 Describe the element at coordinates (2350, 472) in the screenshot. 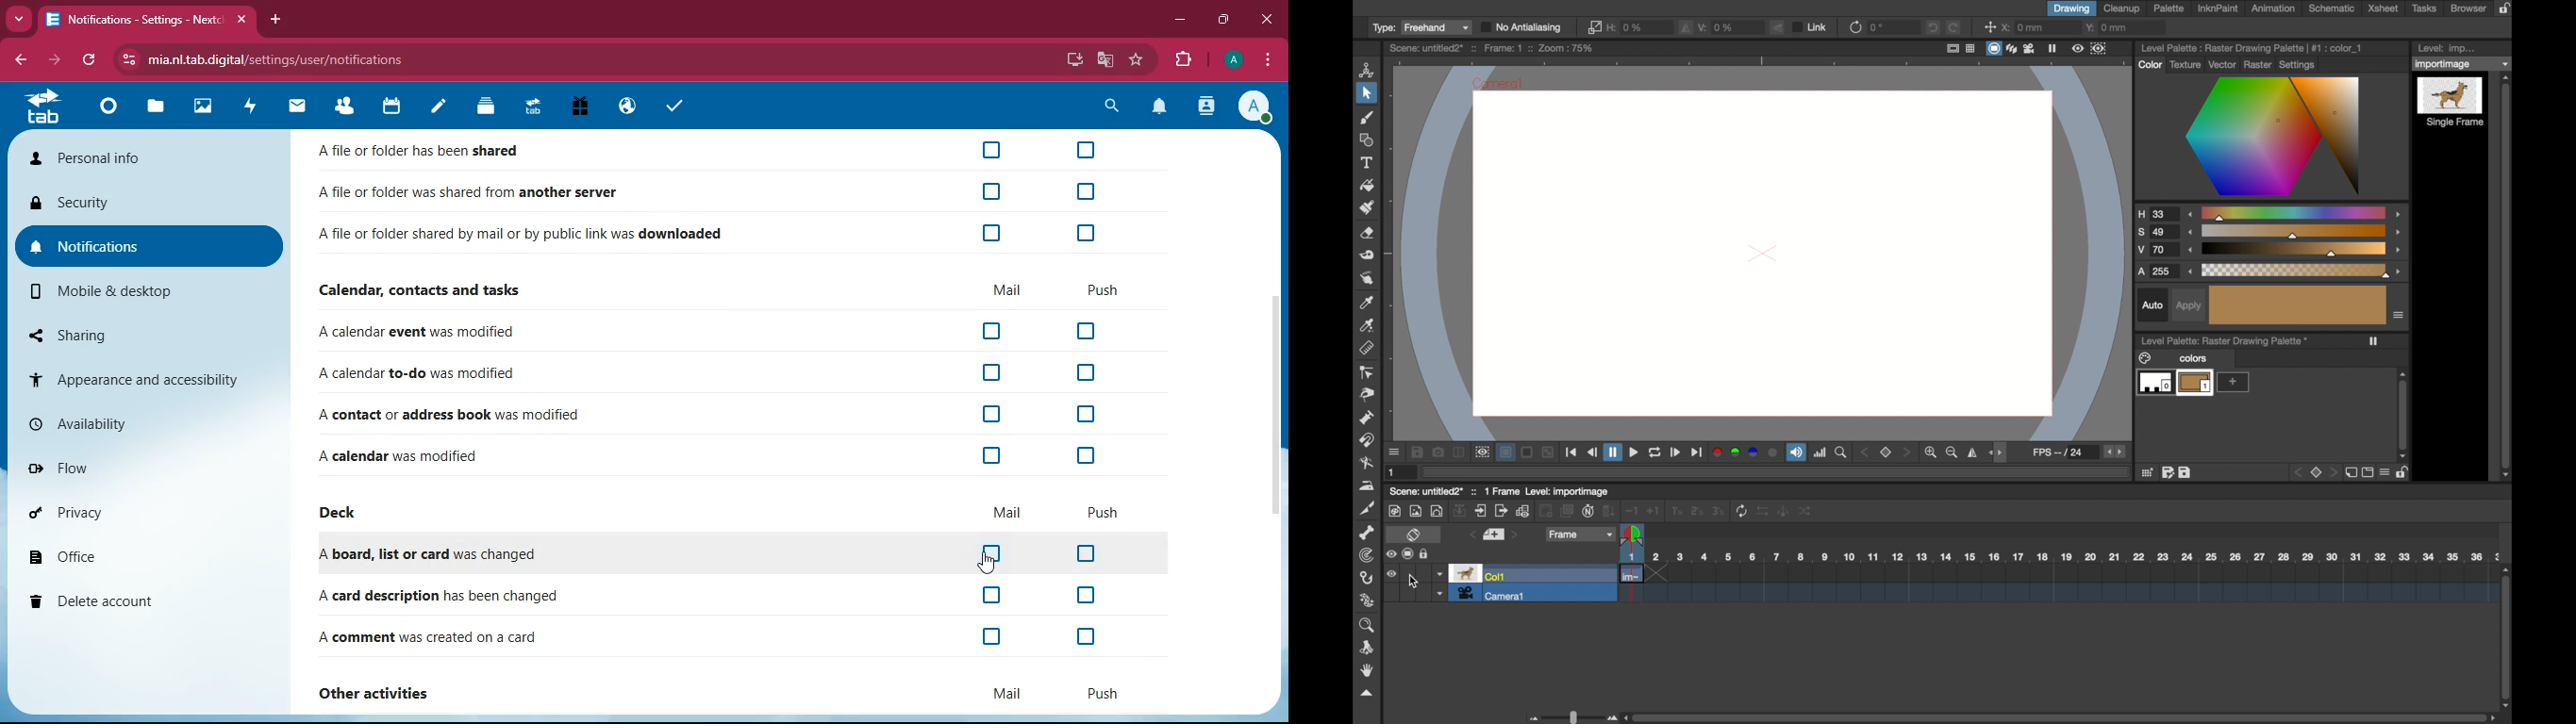

I see `new page` at that location.